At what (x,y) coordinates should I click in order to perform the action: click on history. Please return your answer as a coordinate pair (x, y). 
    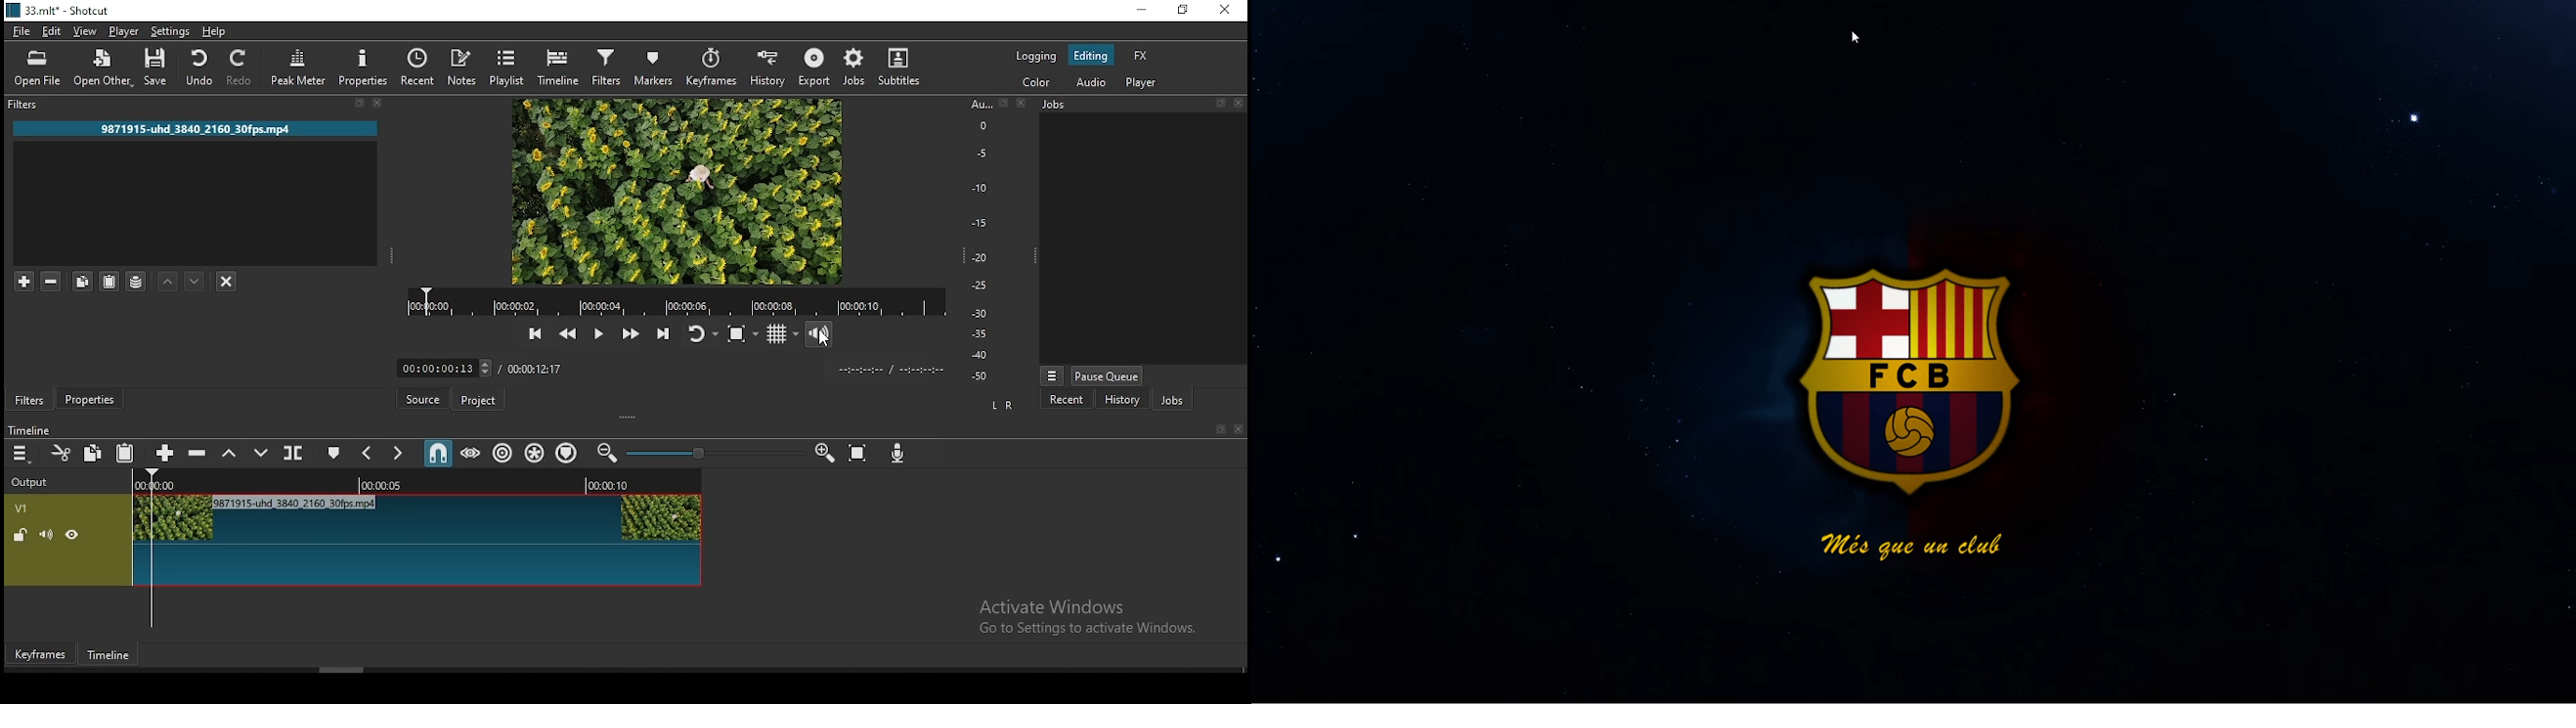
    Looking at the image, I should click on (766, 66).